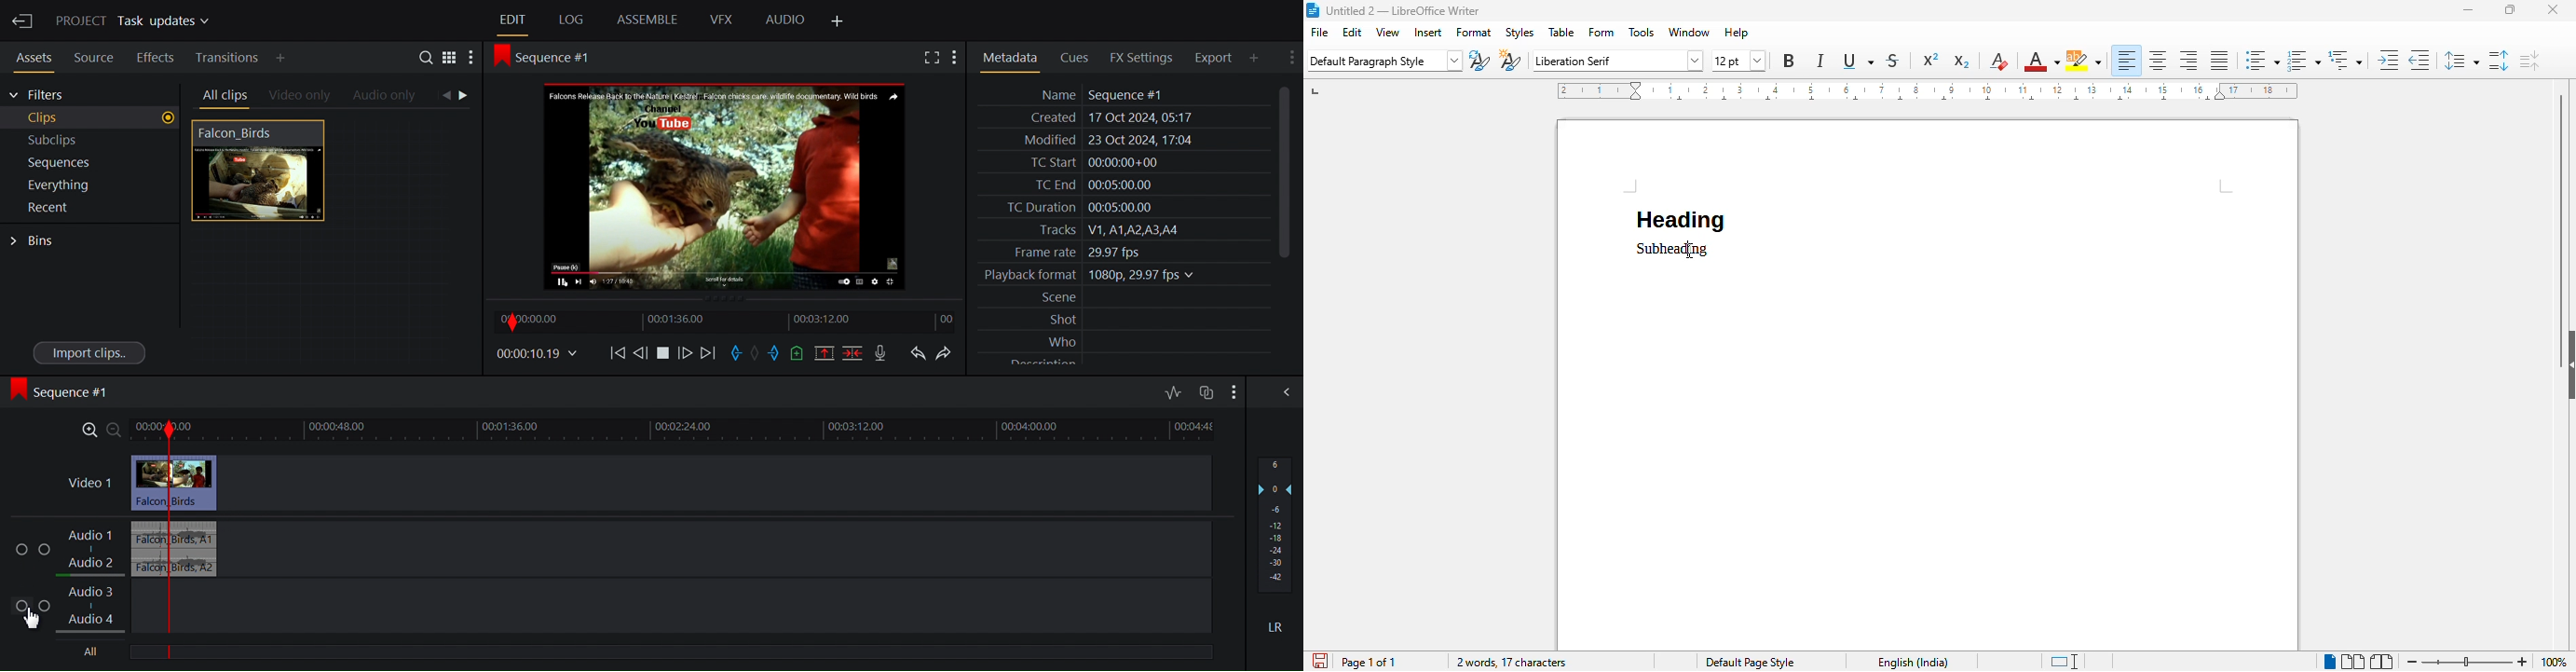 The width and height of the screenshot is (2576, 672). What do you see at coordinates (2522, 662) in the screenshot?
I see `zoom in` at bounding box center [2522, 662].